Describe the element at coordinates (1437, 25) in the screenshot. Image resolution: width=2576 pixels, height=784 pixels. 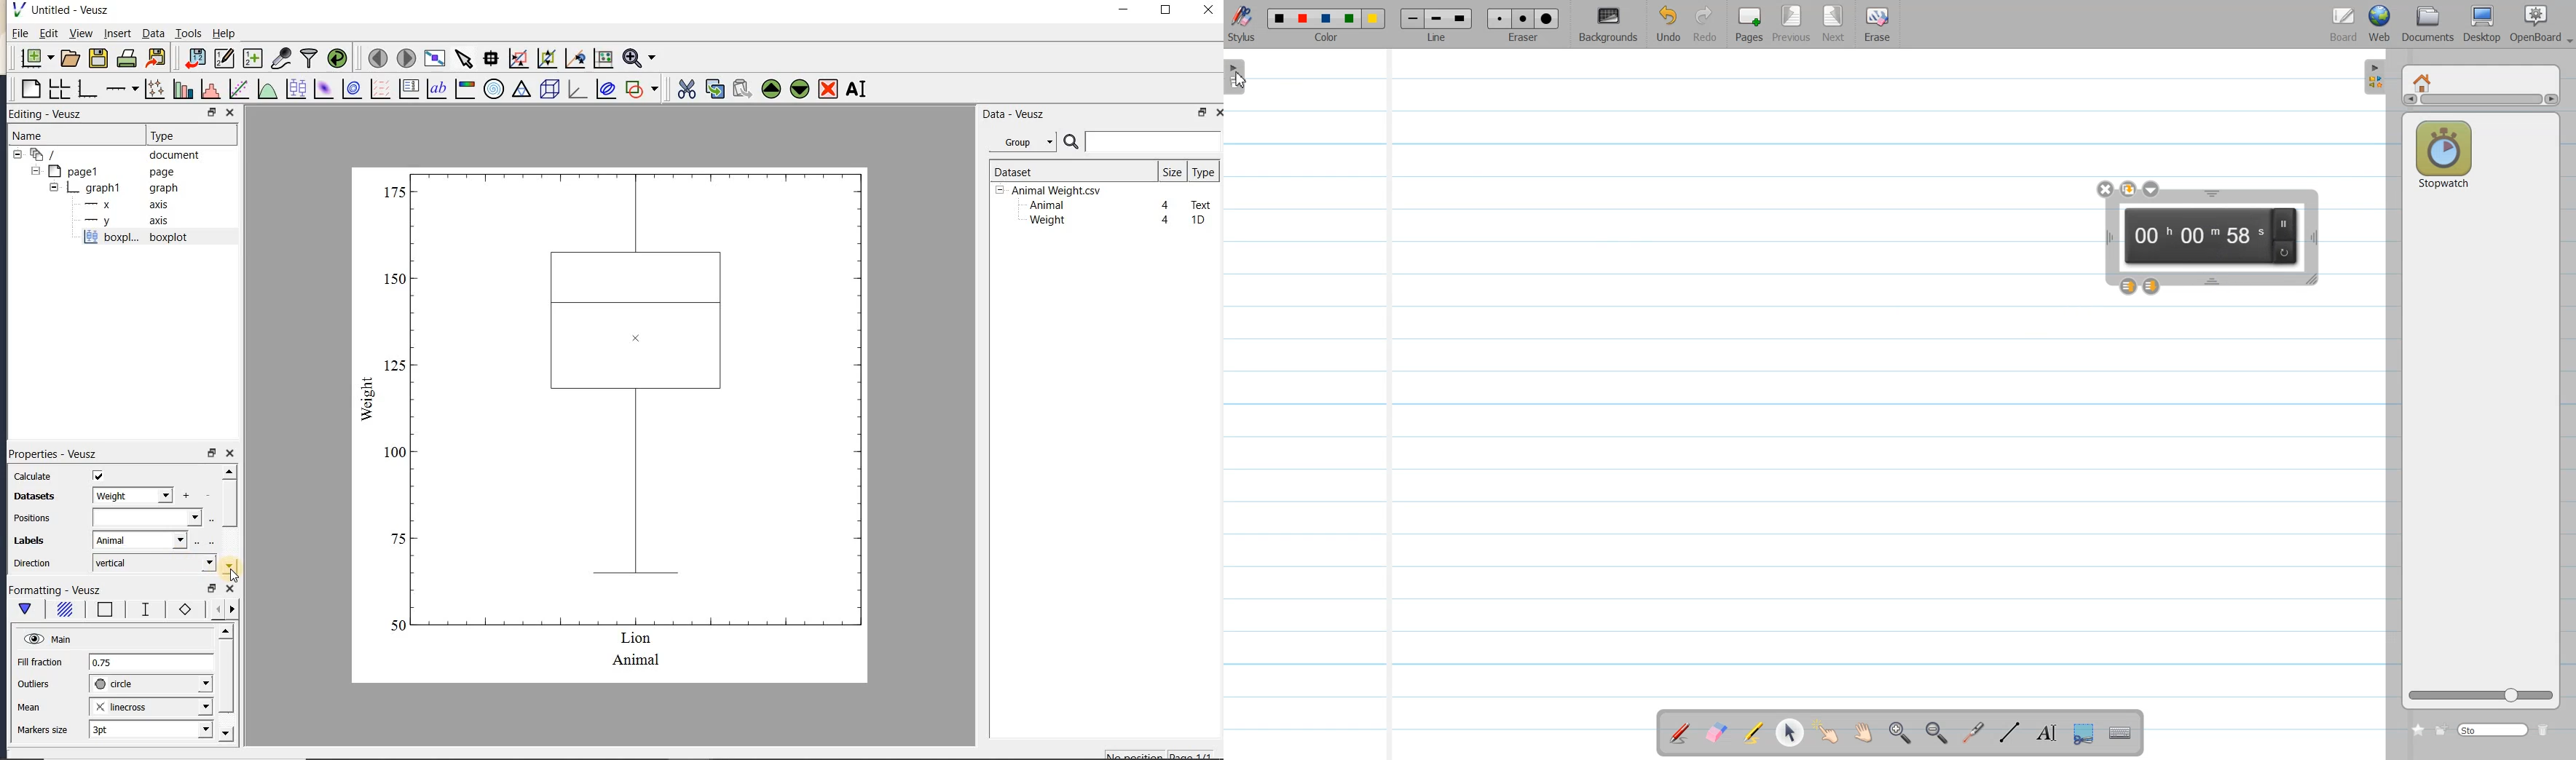
I see `Line` at that location.